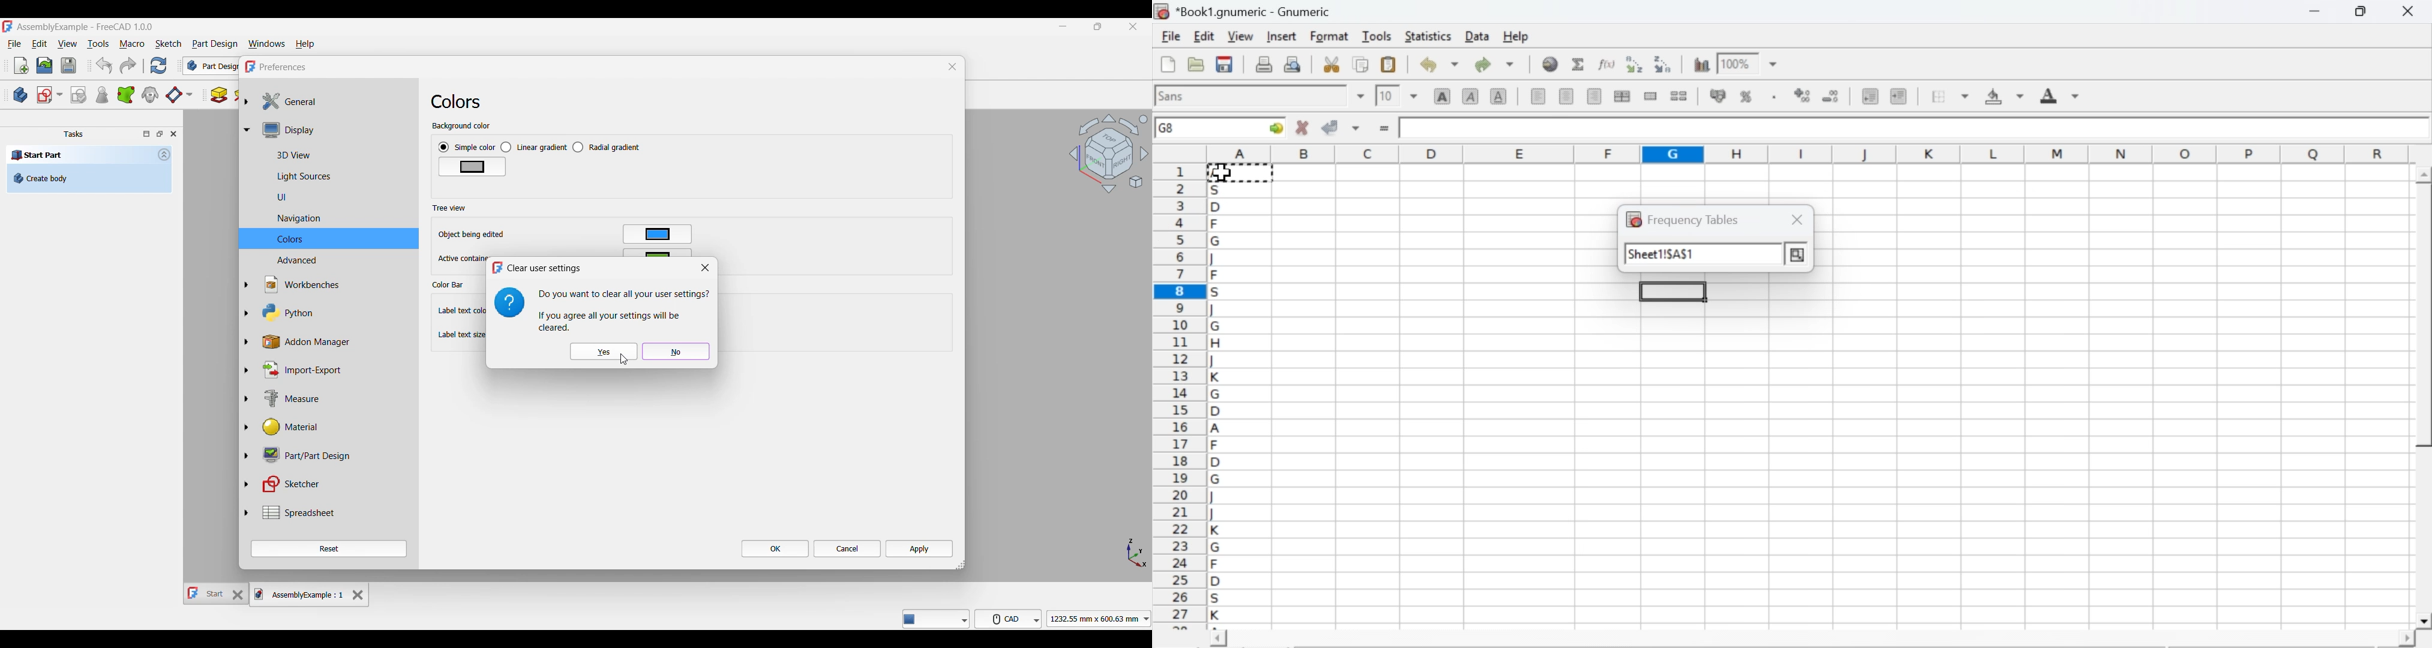  Describe the element at coordinates (1608, 63) in the screenshot. I see `edit function in current cell` at that location.